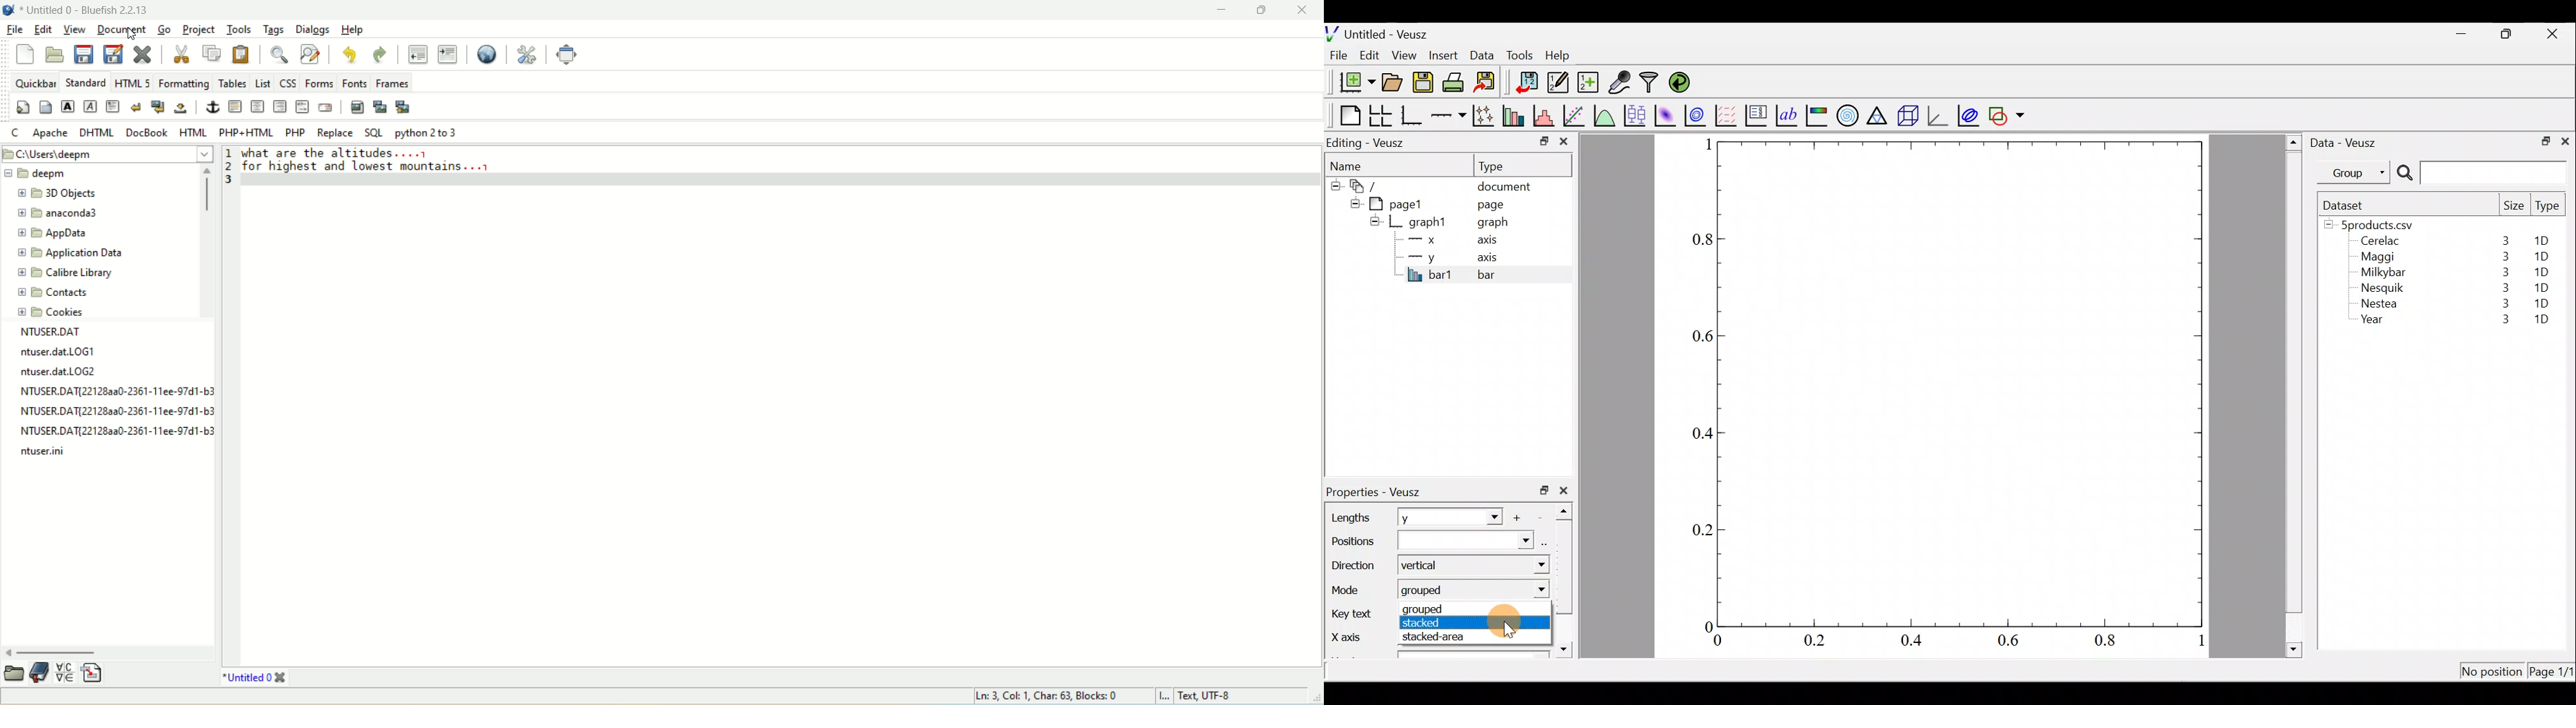 This screenshot has width=2576, height=728. Describe the element at coordinates (1352, 82) in the screenshot. I see `New document` at that location.